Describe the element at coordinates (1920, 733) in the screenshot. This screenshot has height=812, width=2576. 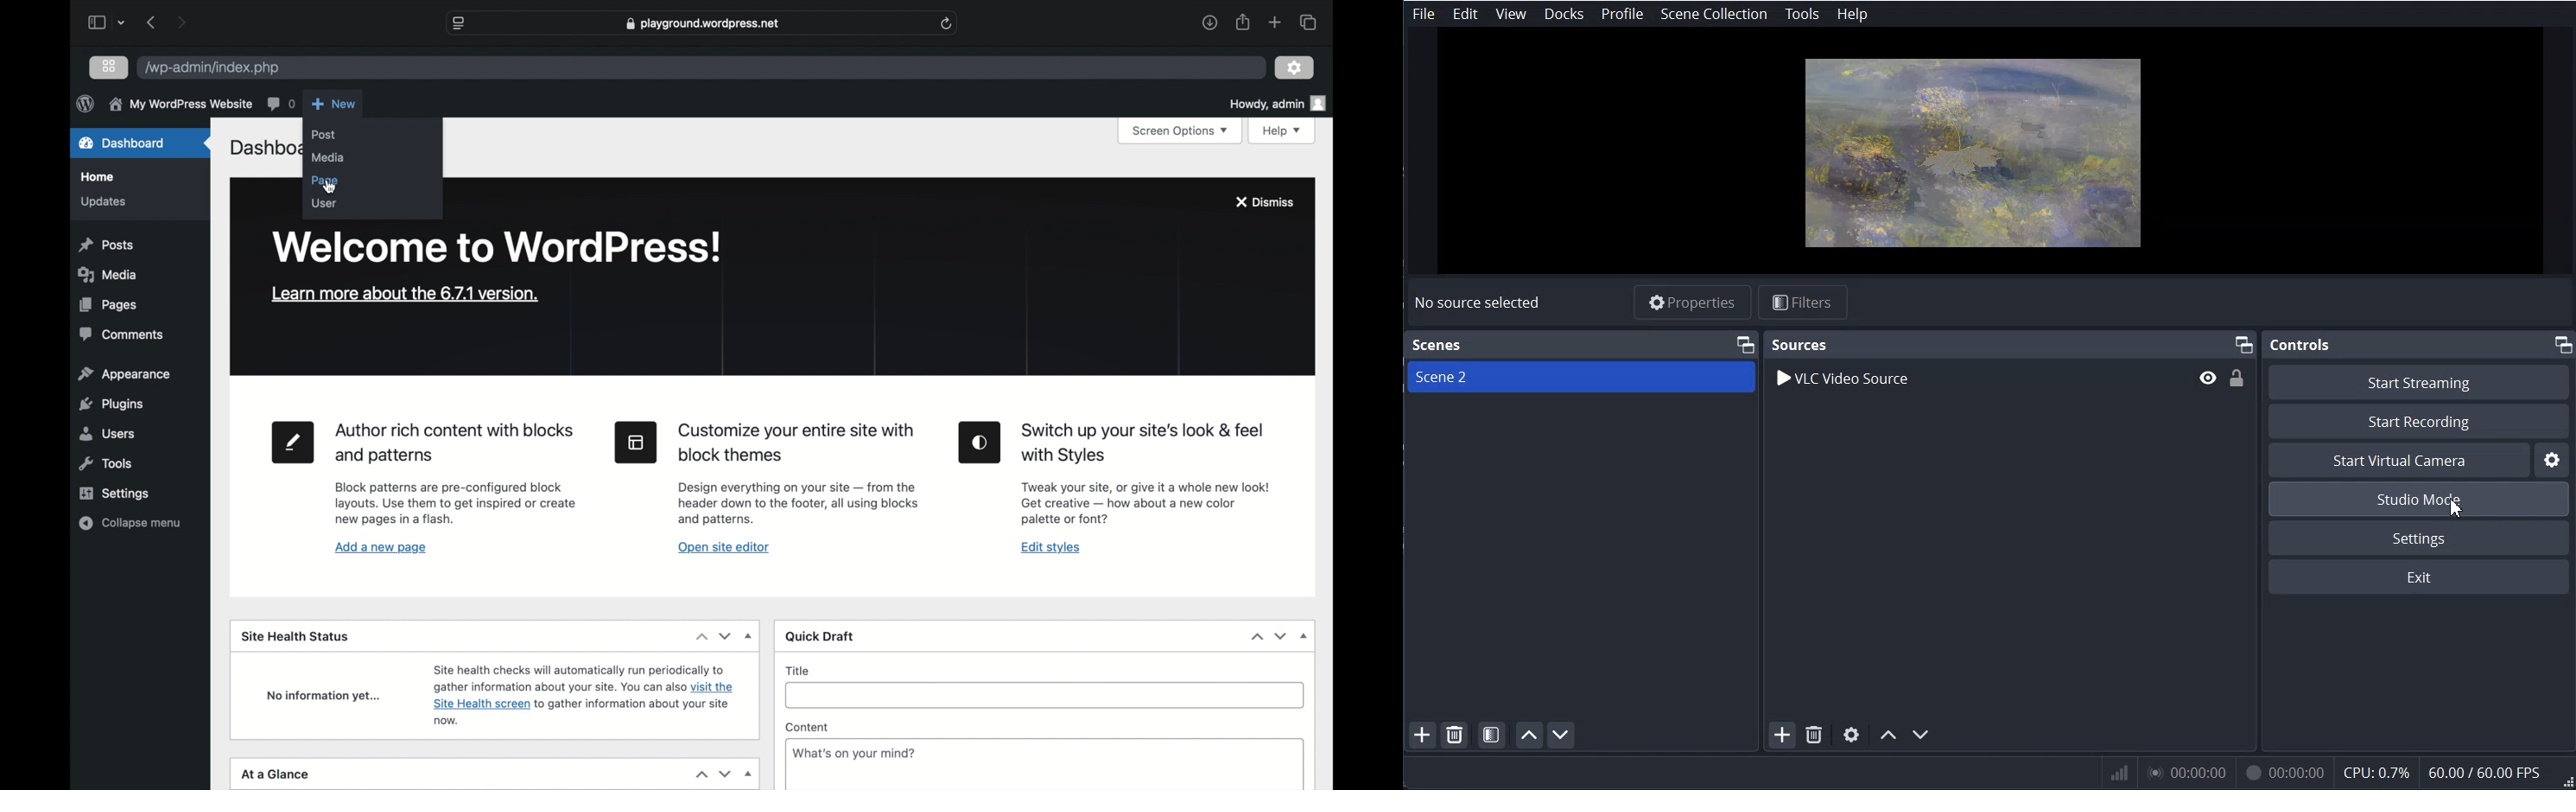
I see `Move Source Down` at that location.